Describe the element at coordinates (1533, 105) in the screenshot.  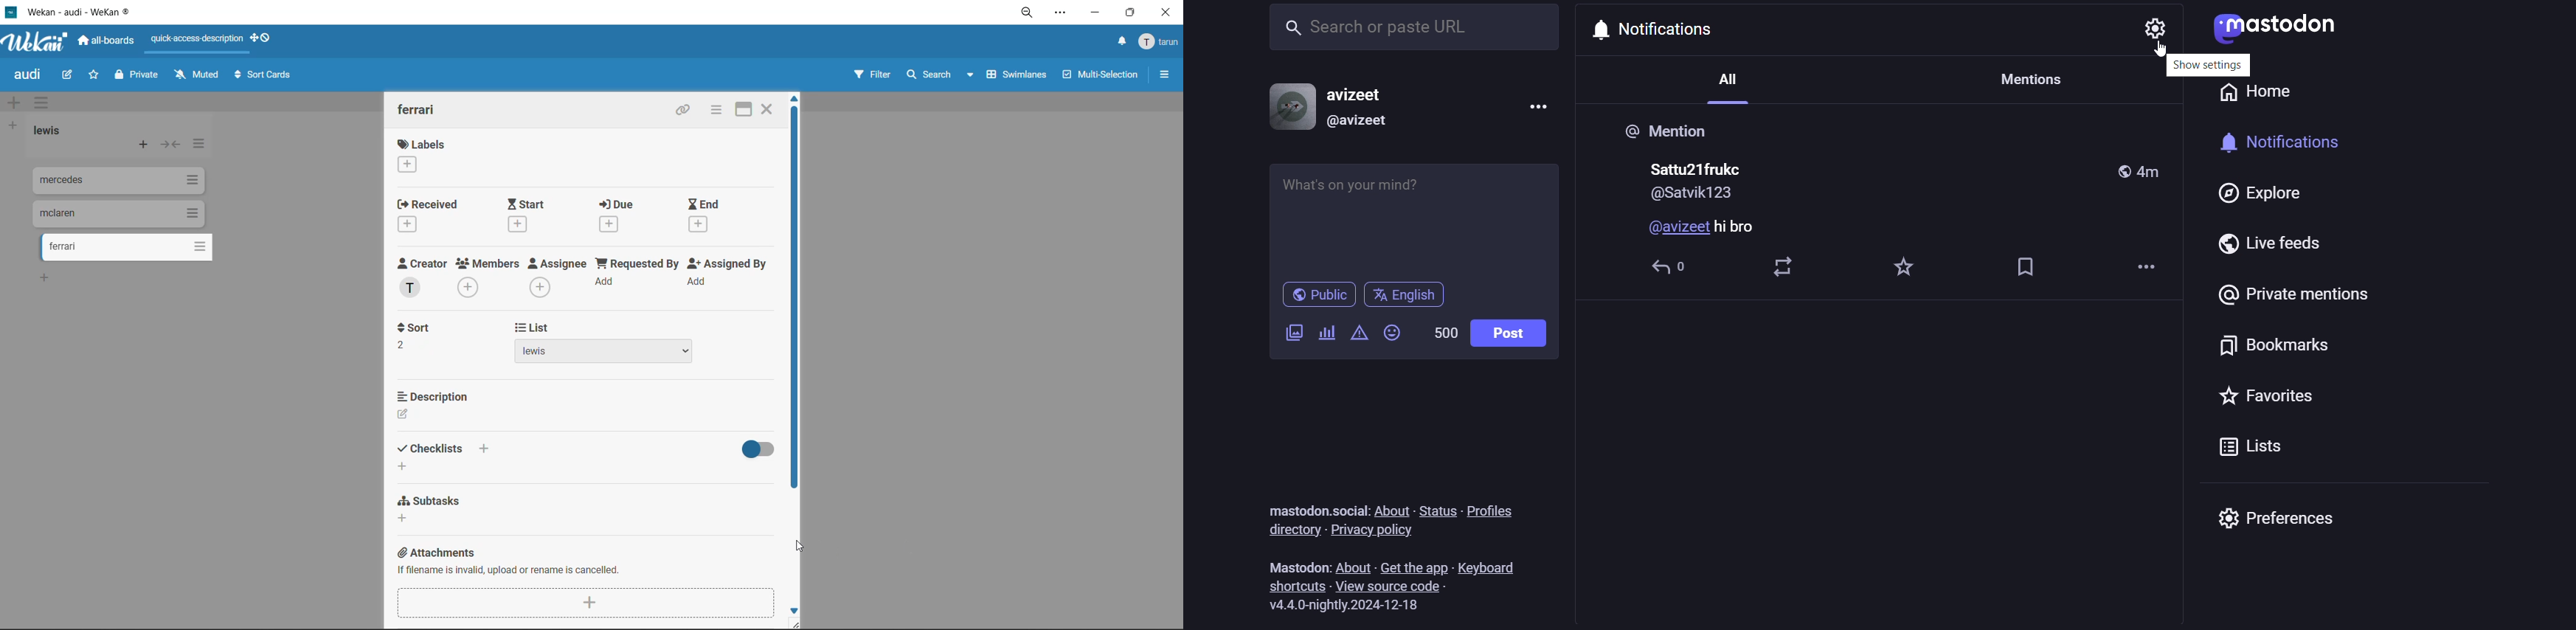
I see `more options` at that location.